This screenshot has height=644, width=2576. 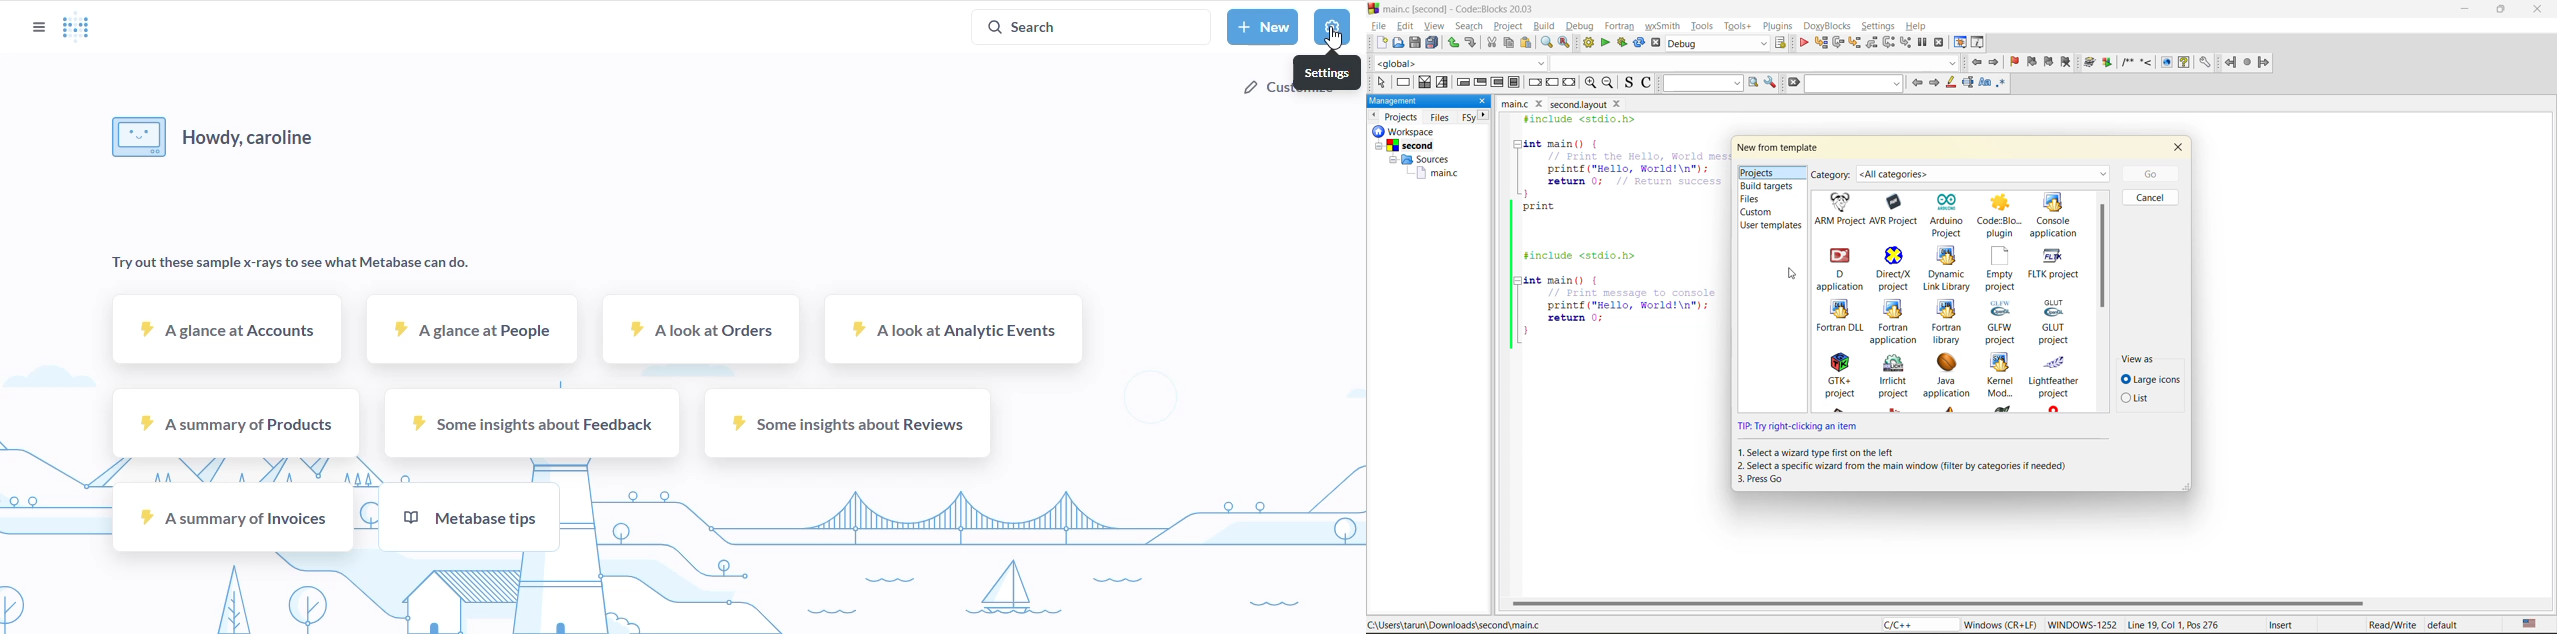 What do you see at coordinates (1779, 26) in the screenshot?
I see `plugins` at bounding box center [1779, 26].